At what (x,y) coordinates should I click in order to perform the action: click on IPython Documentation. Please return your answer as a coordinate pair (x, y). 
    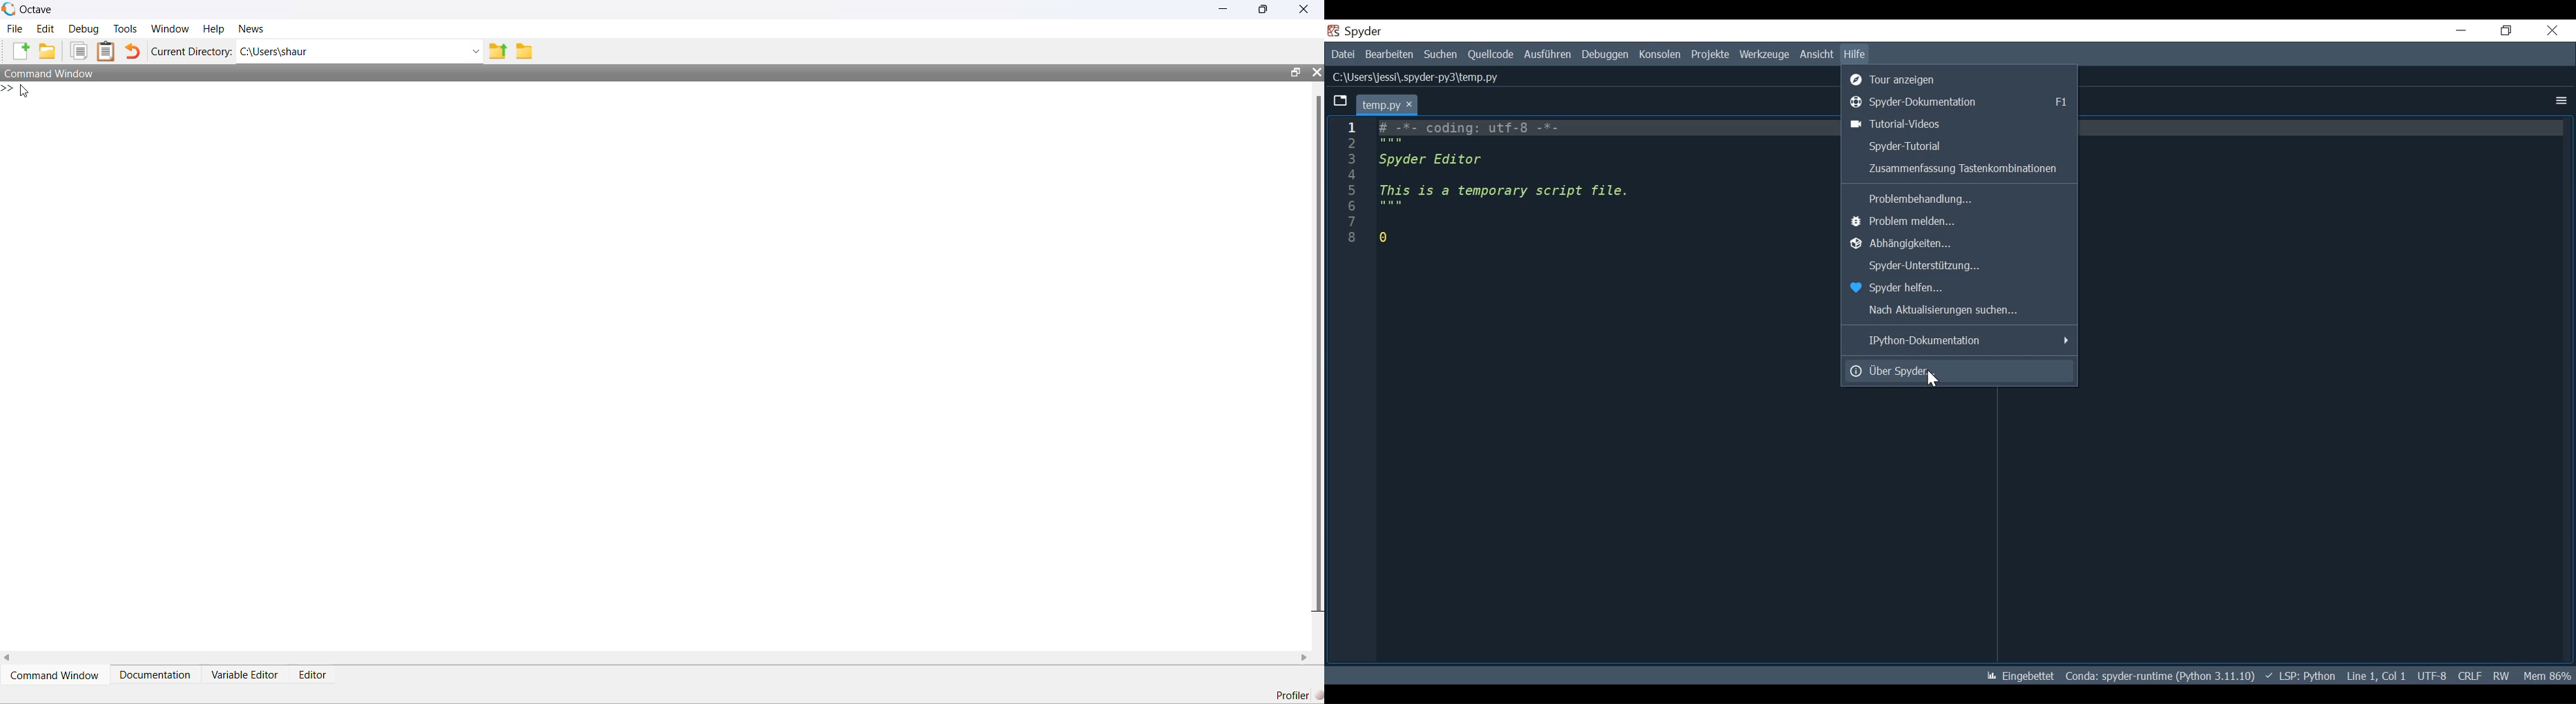
    Looking at the image, I should click on (1961, 342).